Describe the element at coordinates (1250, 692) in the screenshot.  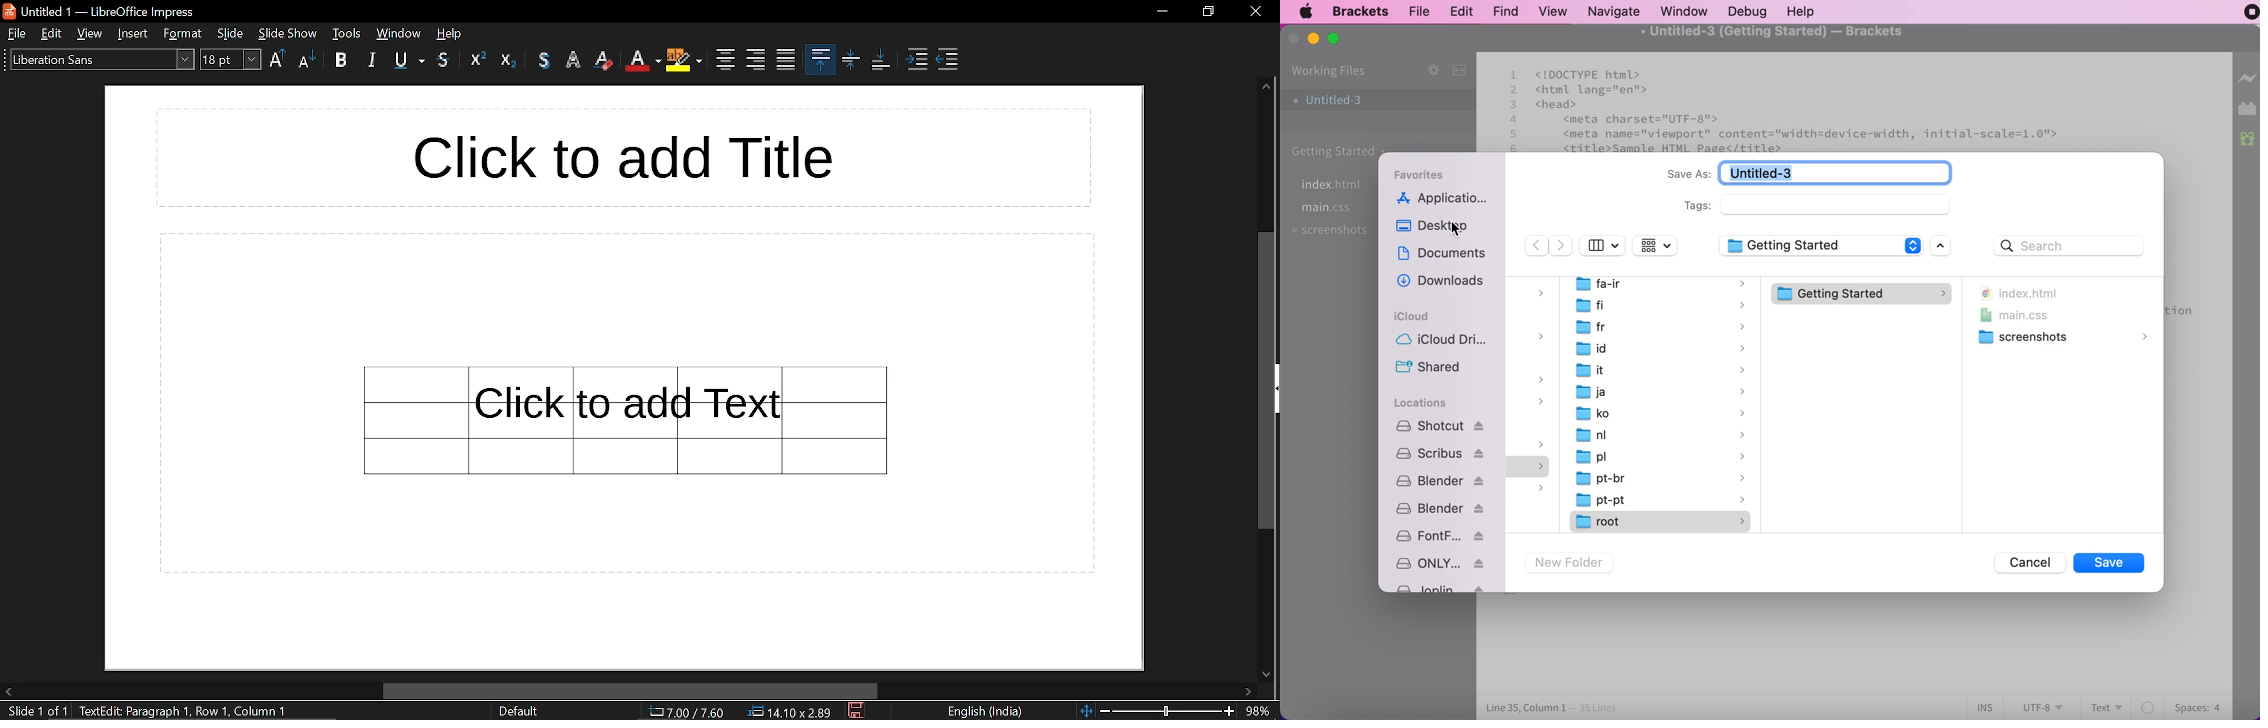
I see `move right` at that location.